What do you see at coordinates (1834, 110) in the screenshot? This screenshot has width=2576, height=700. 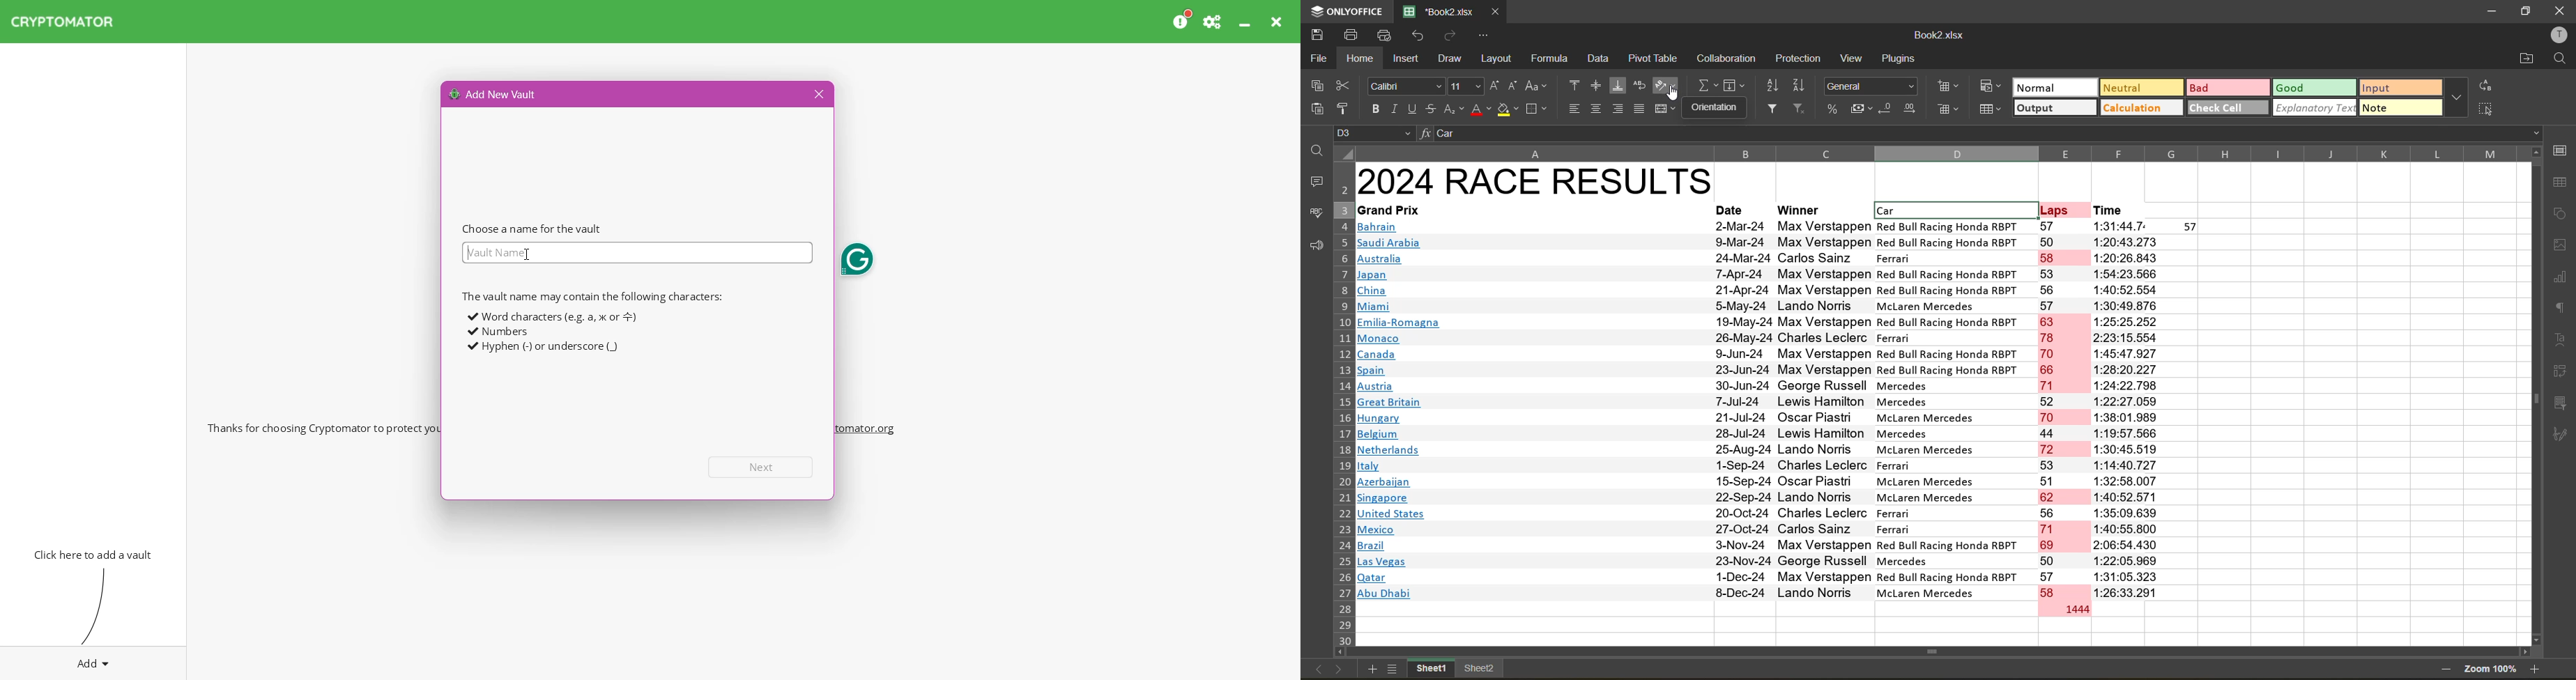 I see `percent` at bounding box center [1834, 110].